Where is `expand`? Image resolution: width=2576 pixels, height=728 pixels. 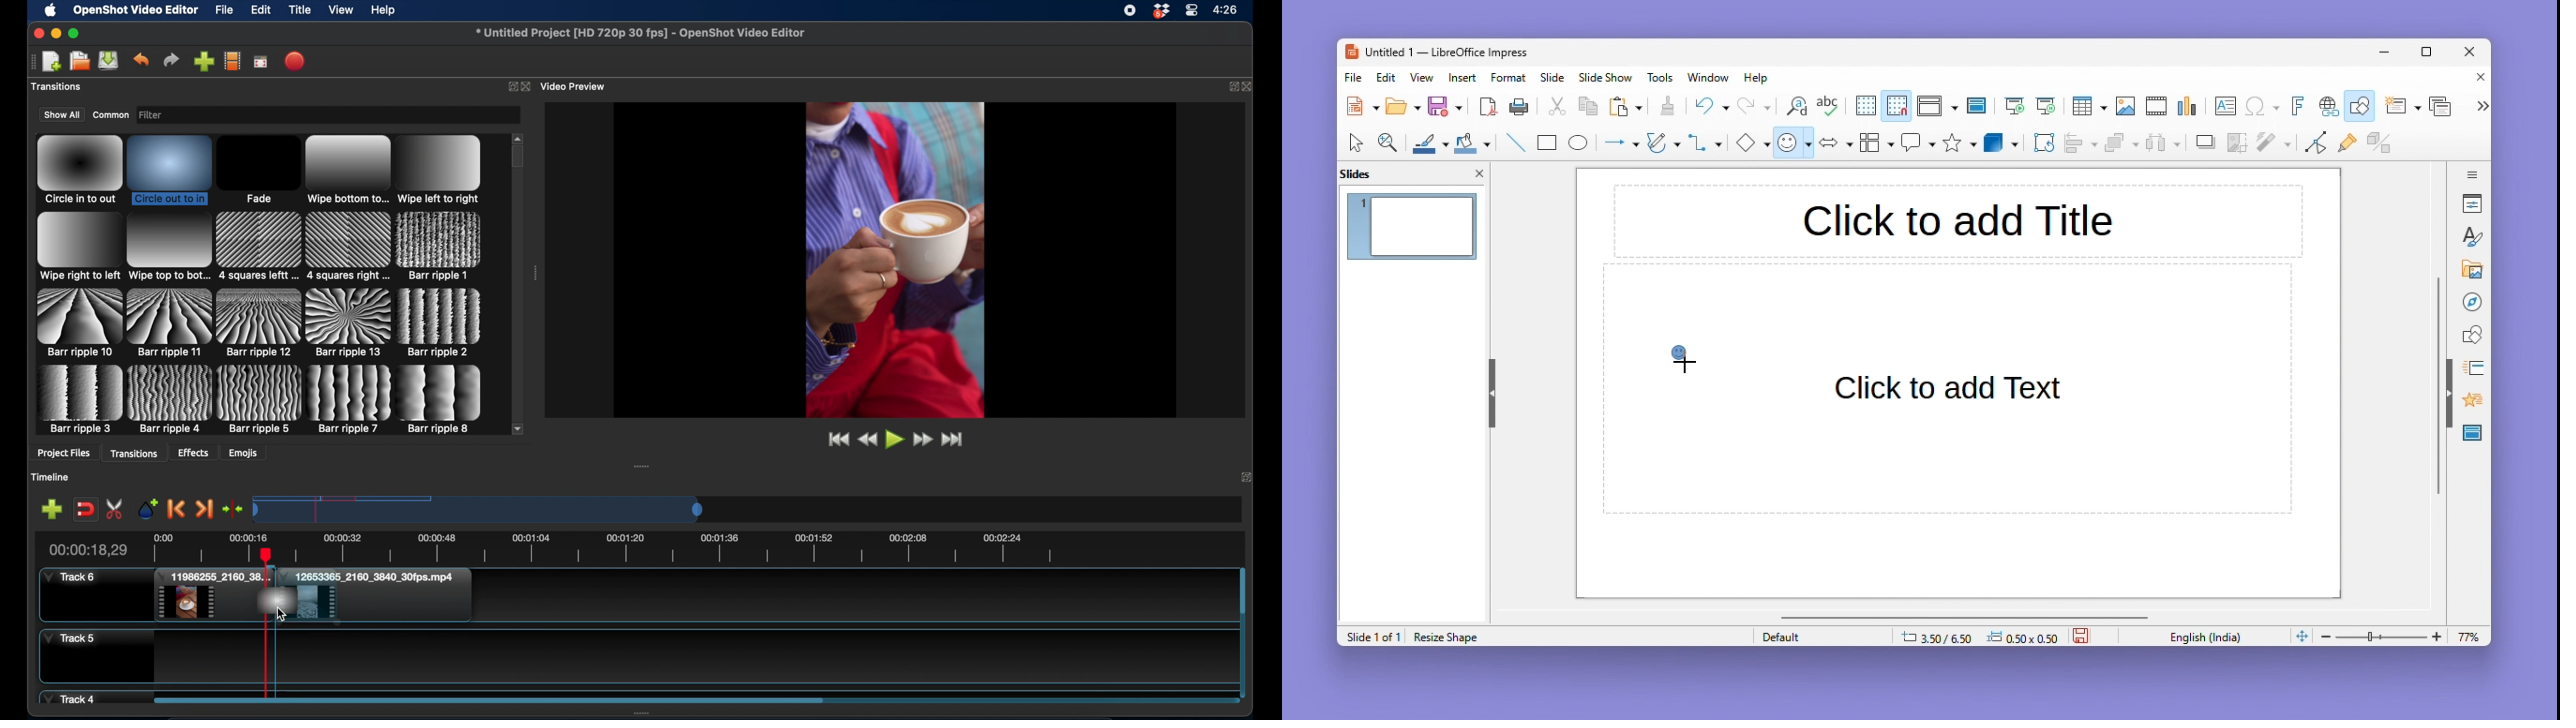 expand is located at coordinates (1247, 479).